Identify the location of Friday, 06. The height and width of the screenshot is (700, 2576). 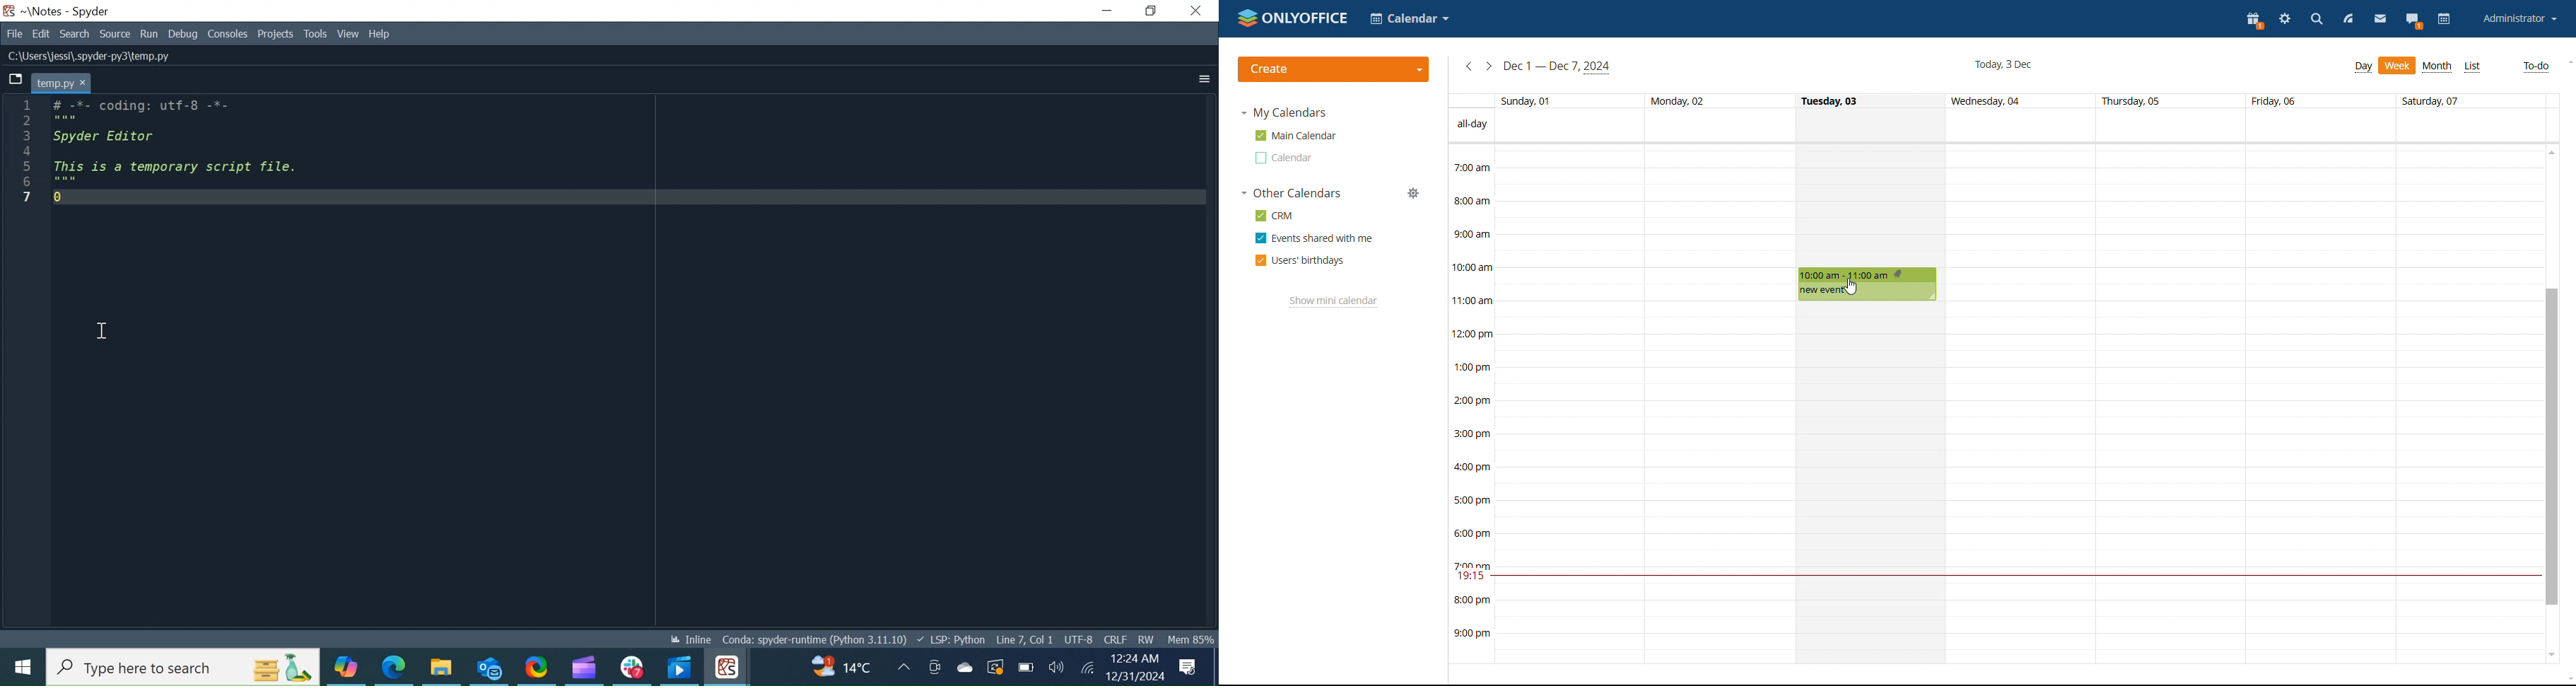
(2276, 100).